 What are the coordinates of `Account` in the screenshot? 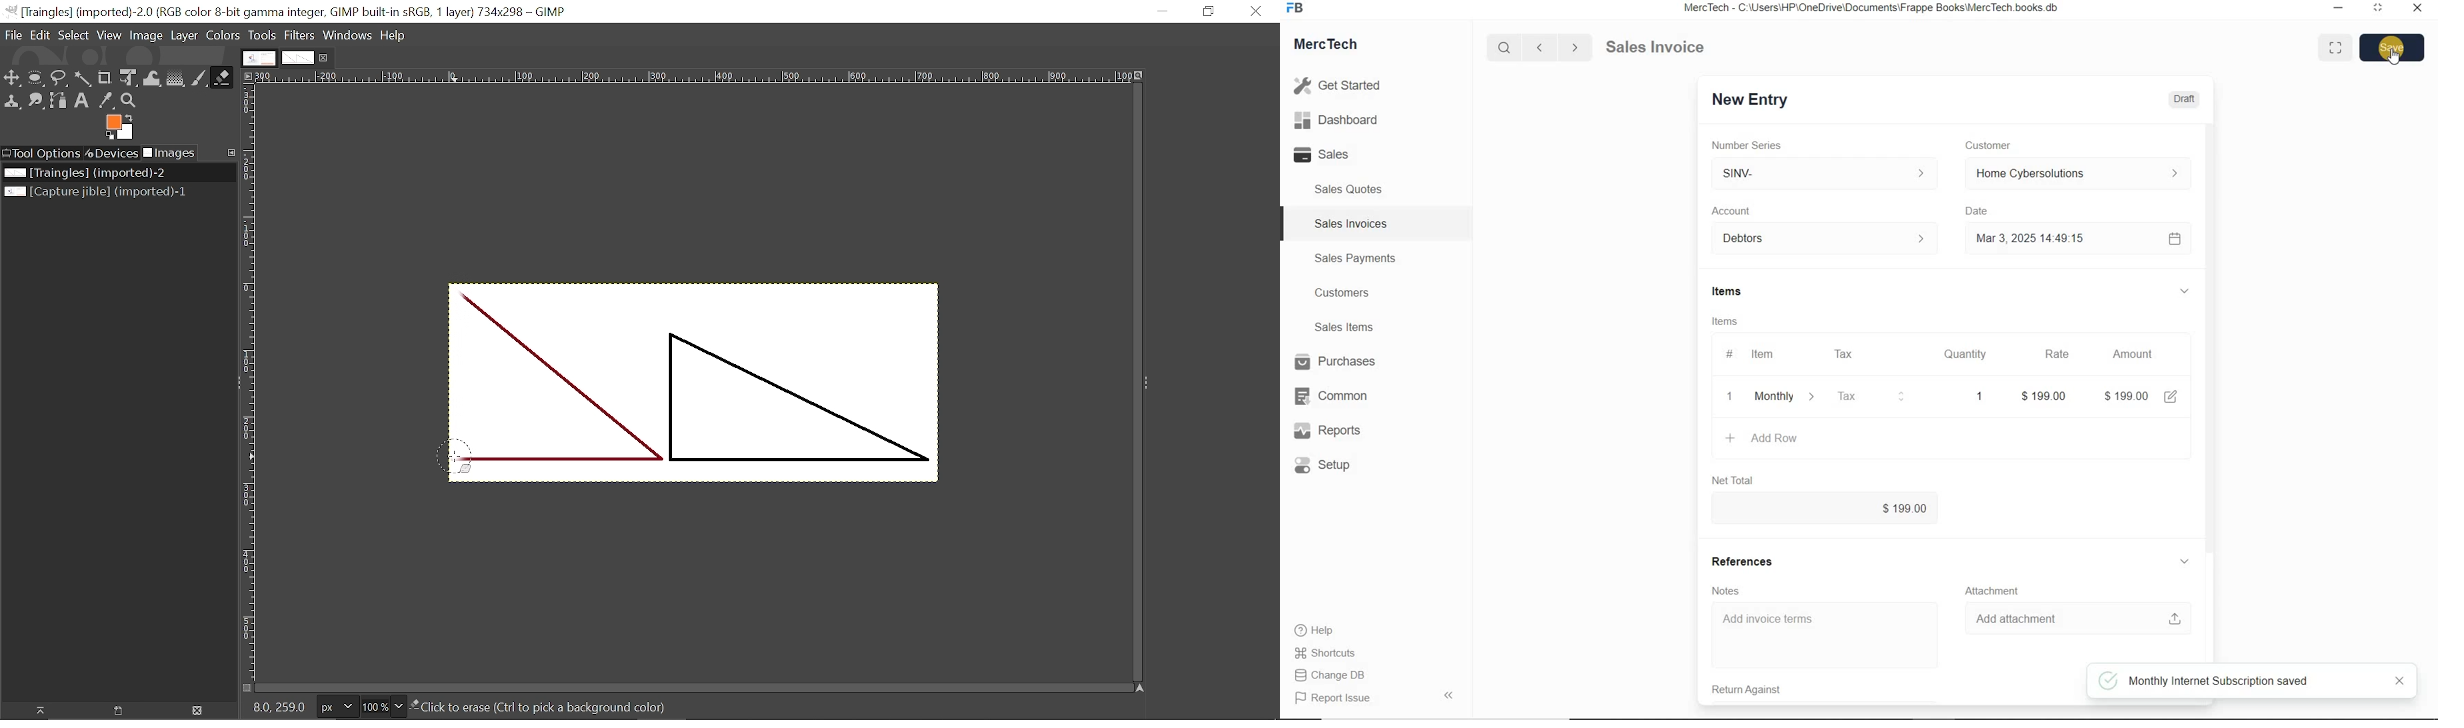 It's located at (1734, 211).